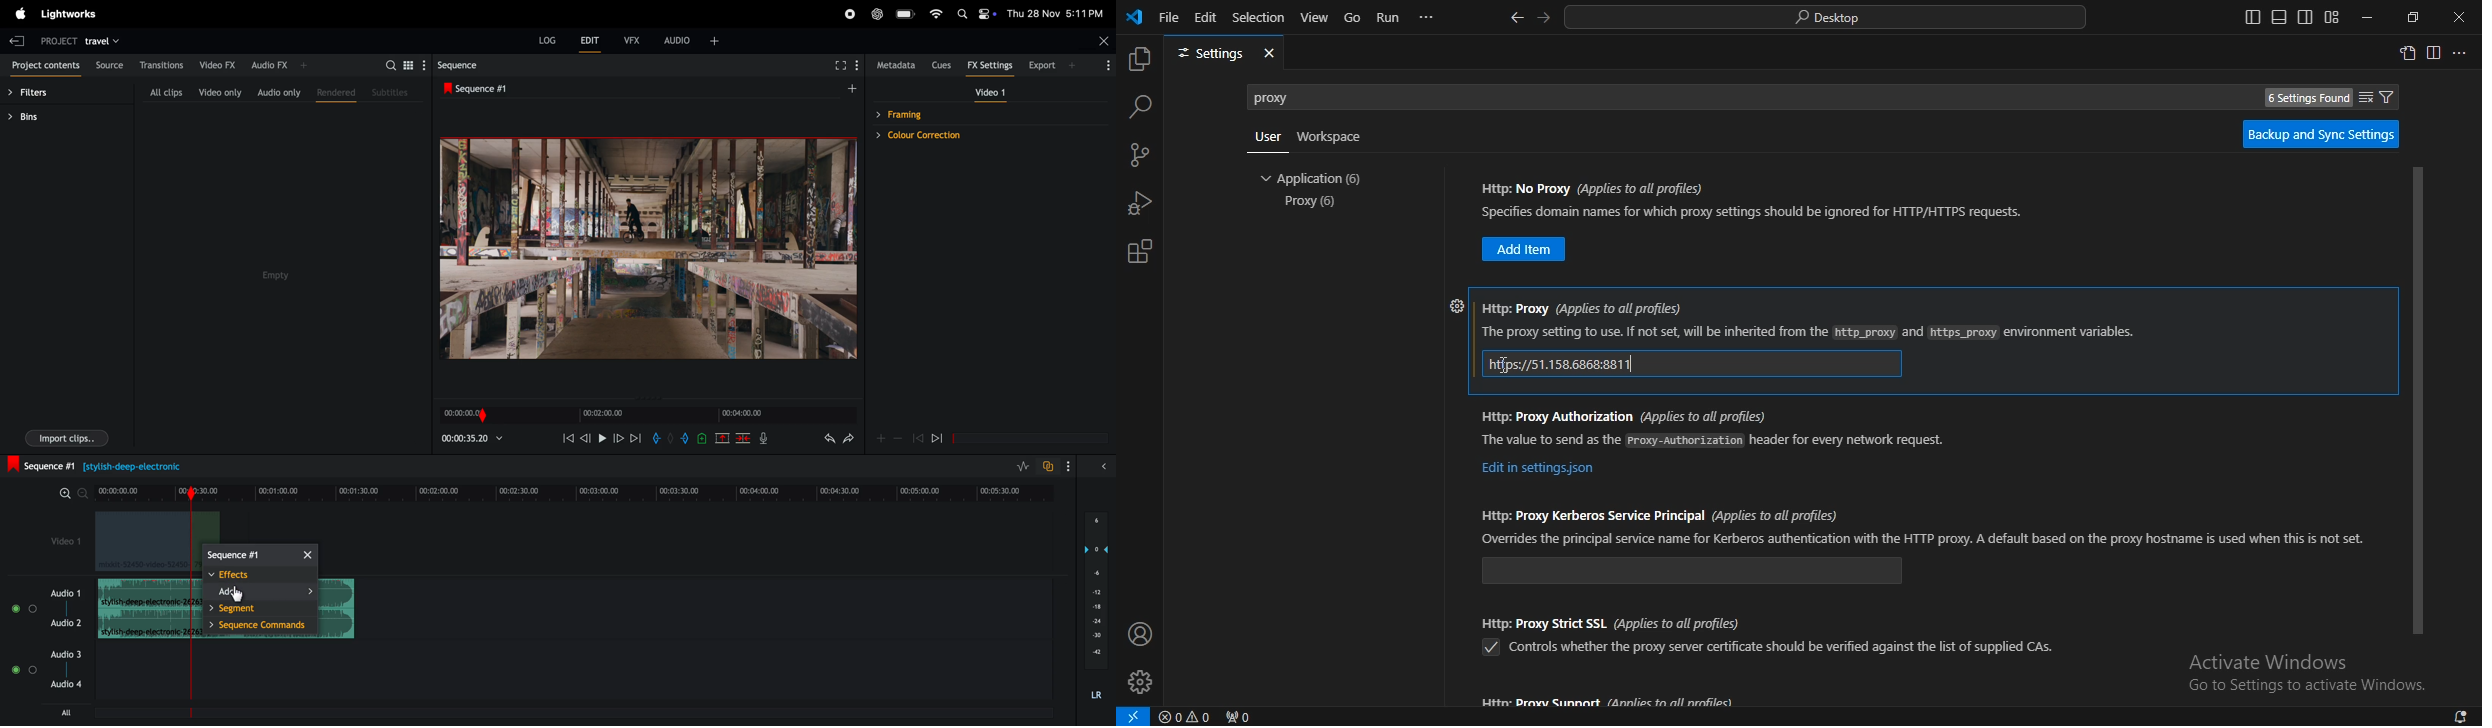 The width and height of the screenshot is (2492, 728). I want to click on Control Center, so click(987, 14).